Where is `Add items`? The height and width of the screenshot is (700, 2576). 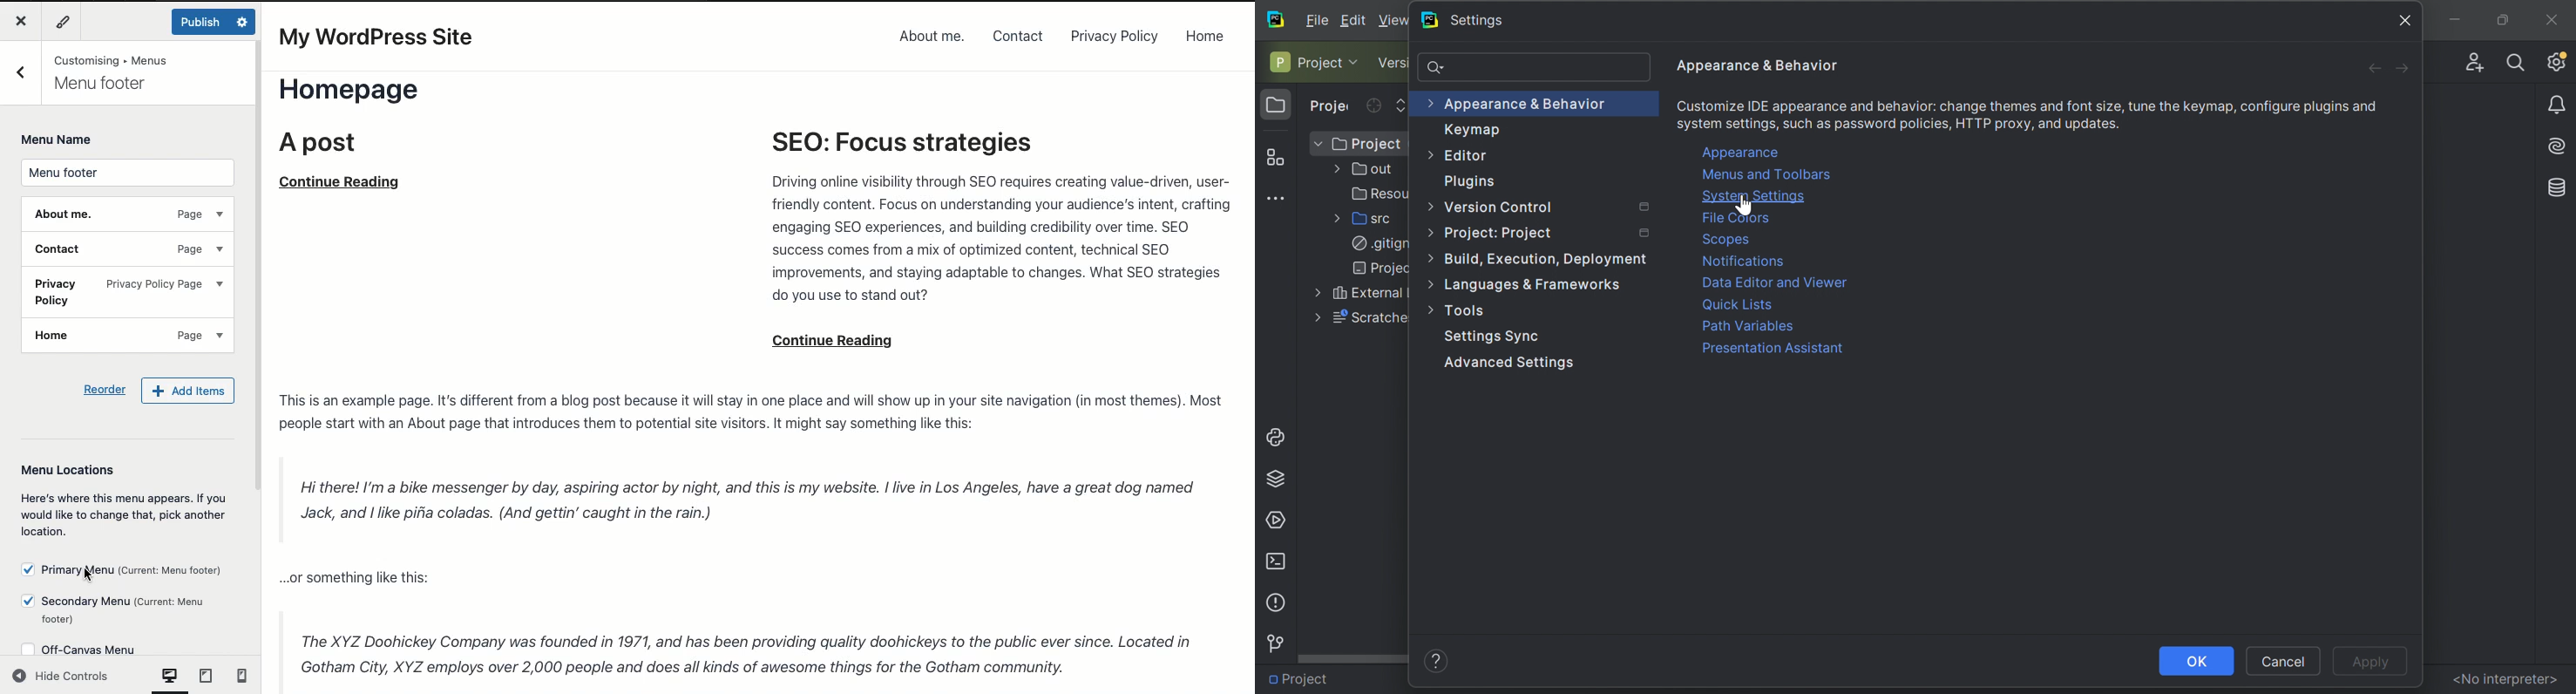
Add items is located at coordinates (189, 391).